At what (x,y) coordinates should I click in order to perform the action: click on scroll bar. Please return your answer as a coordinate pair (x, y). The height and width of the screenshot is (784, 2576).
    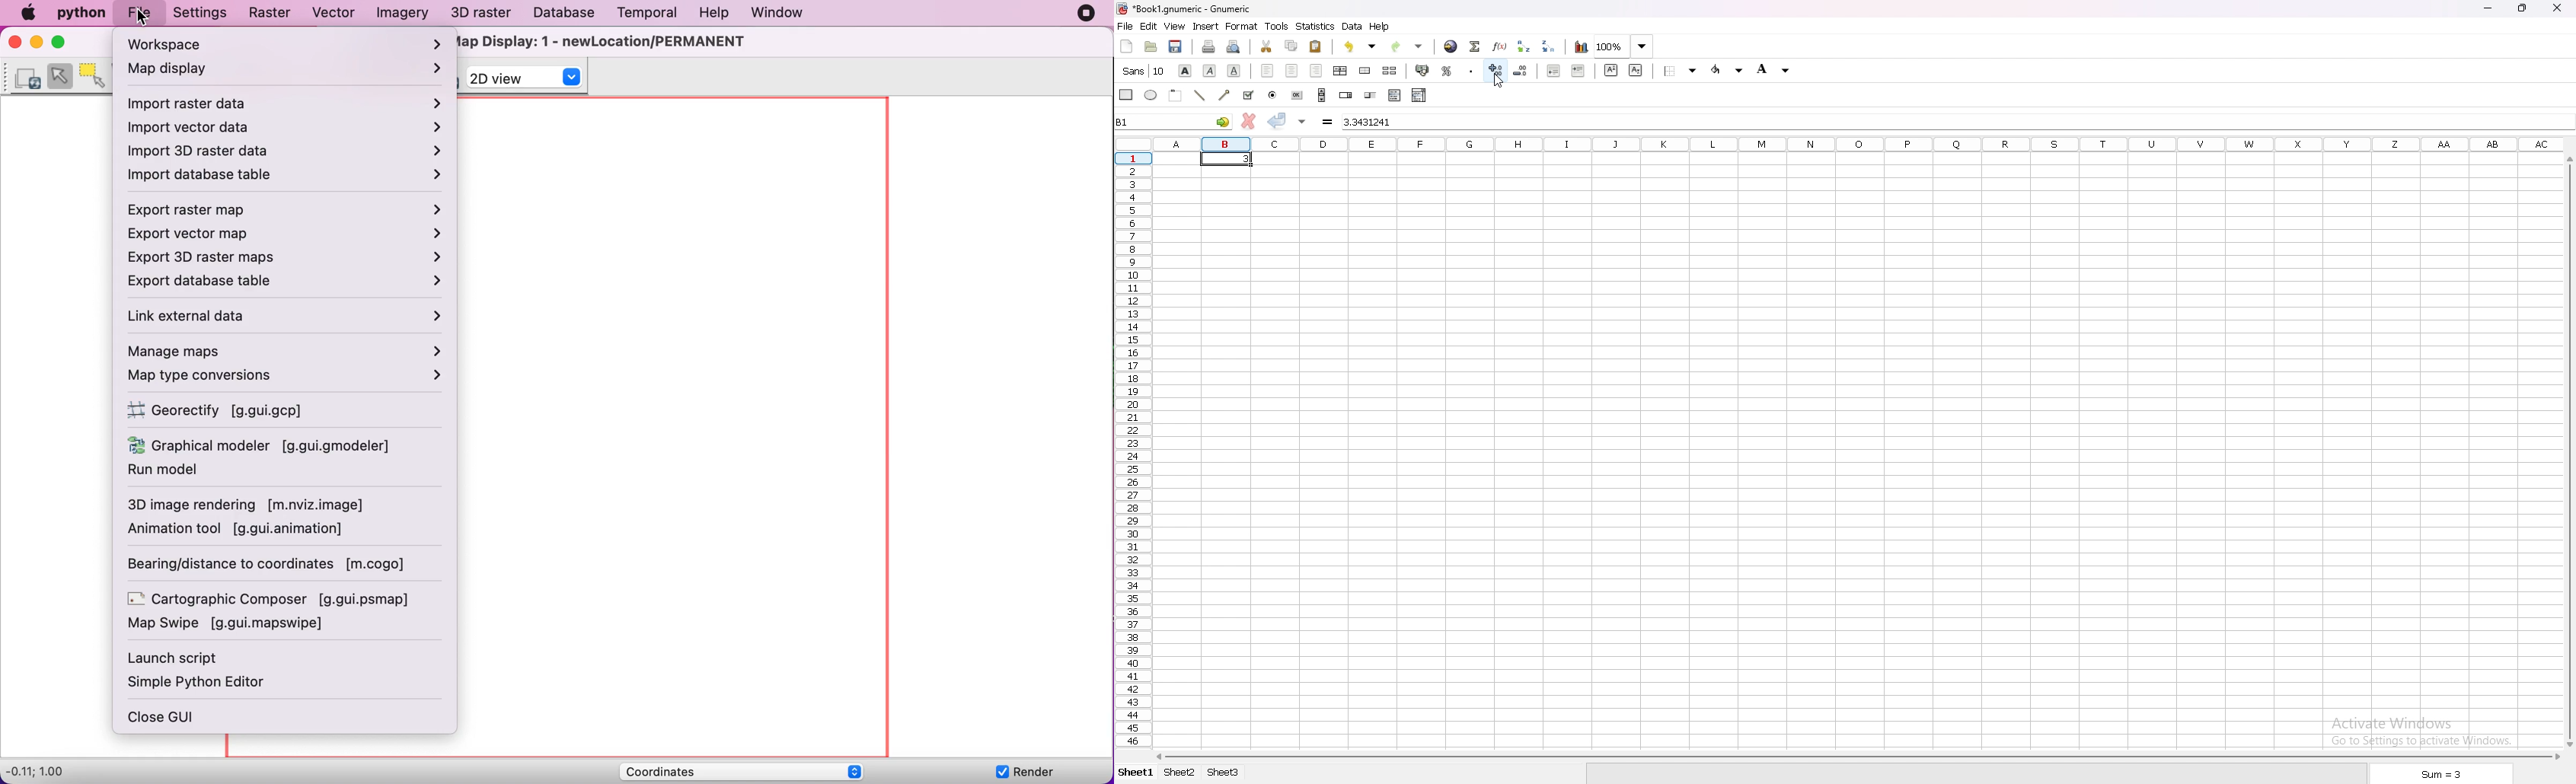
    Looking at the image, I should click on (1861, 757).